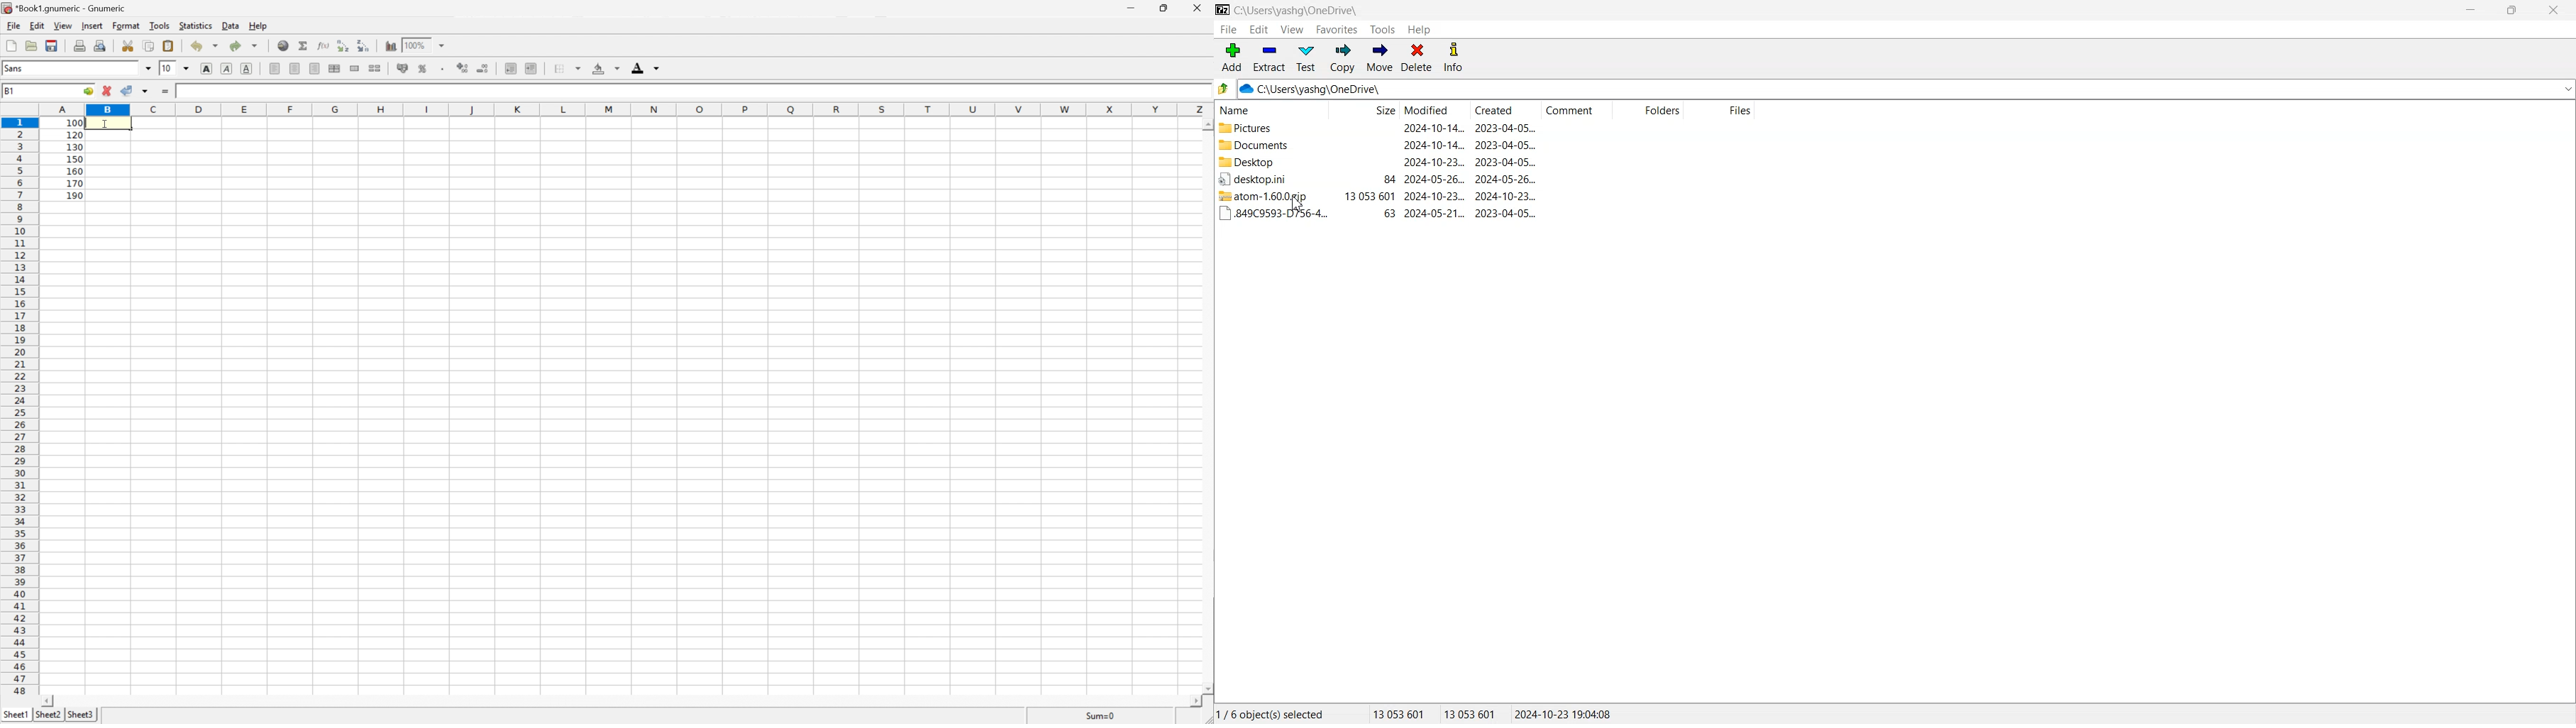 Image resolution: width=2576 pixels, height=728 pixels. I want to click on Desktop File, so click(1268, 162).